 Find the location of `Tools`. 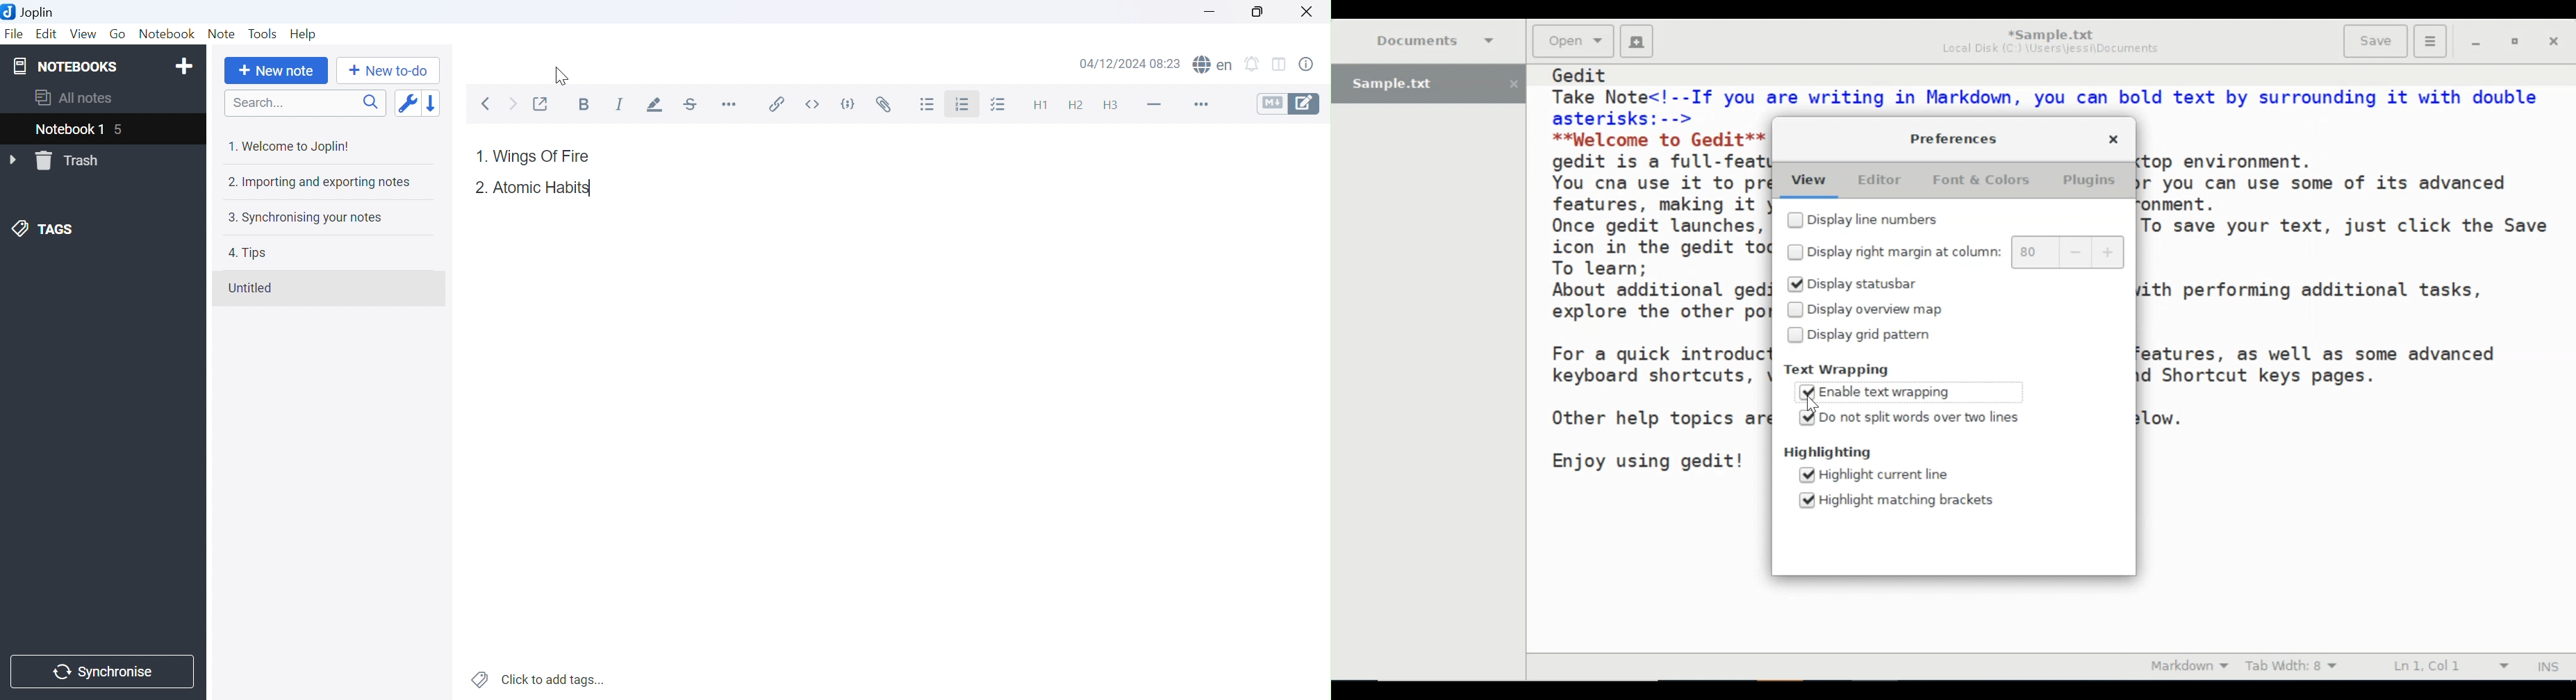

Tools is located at coordinates (262, 33).